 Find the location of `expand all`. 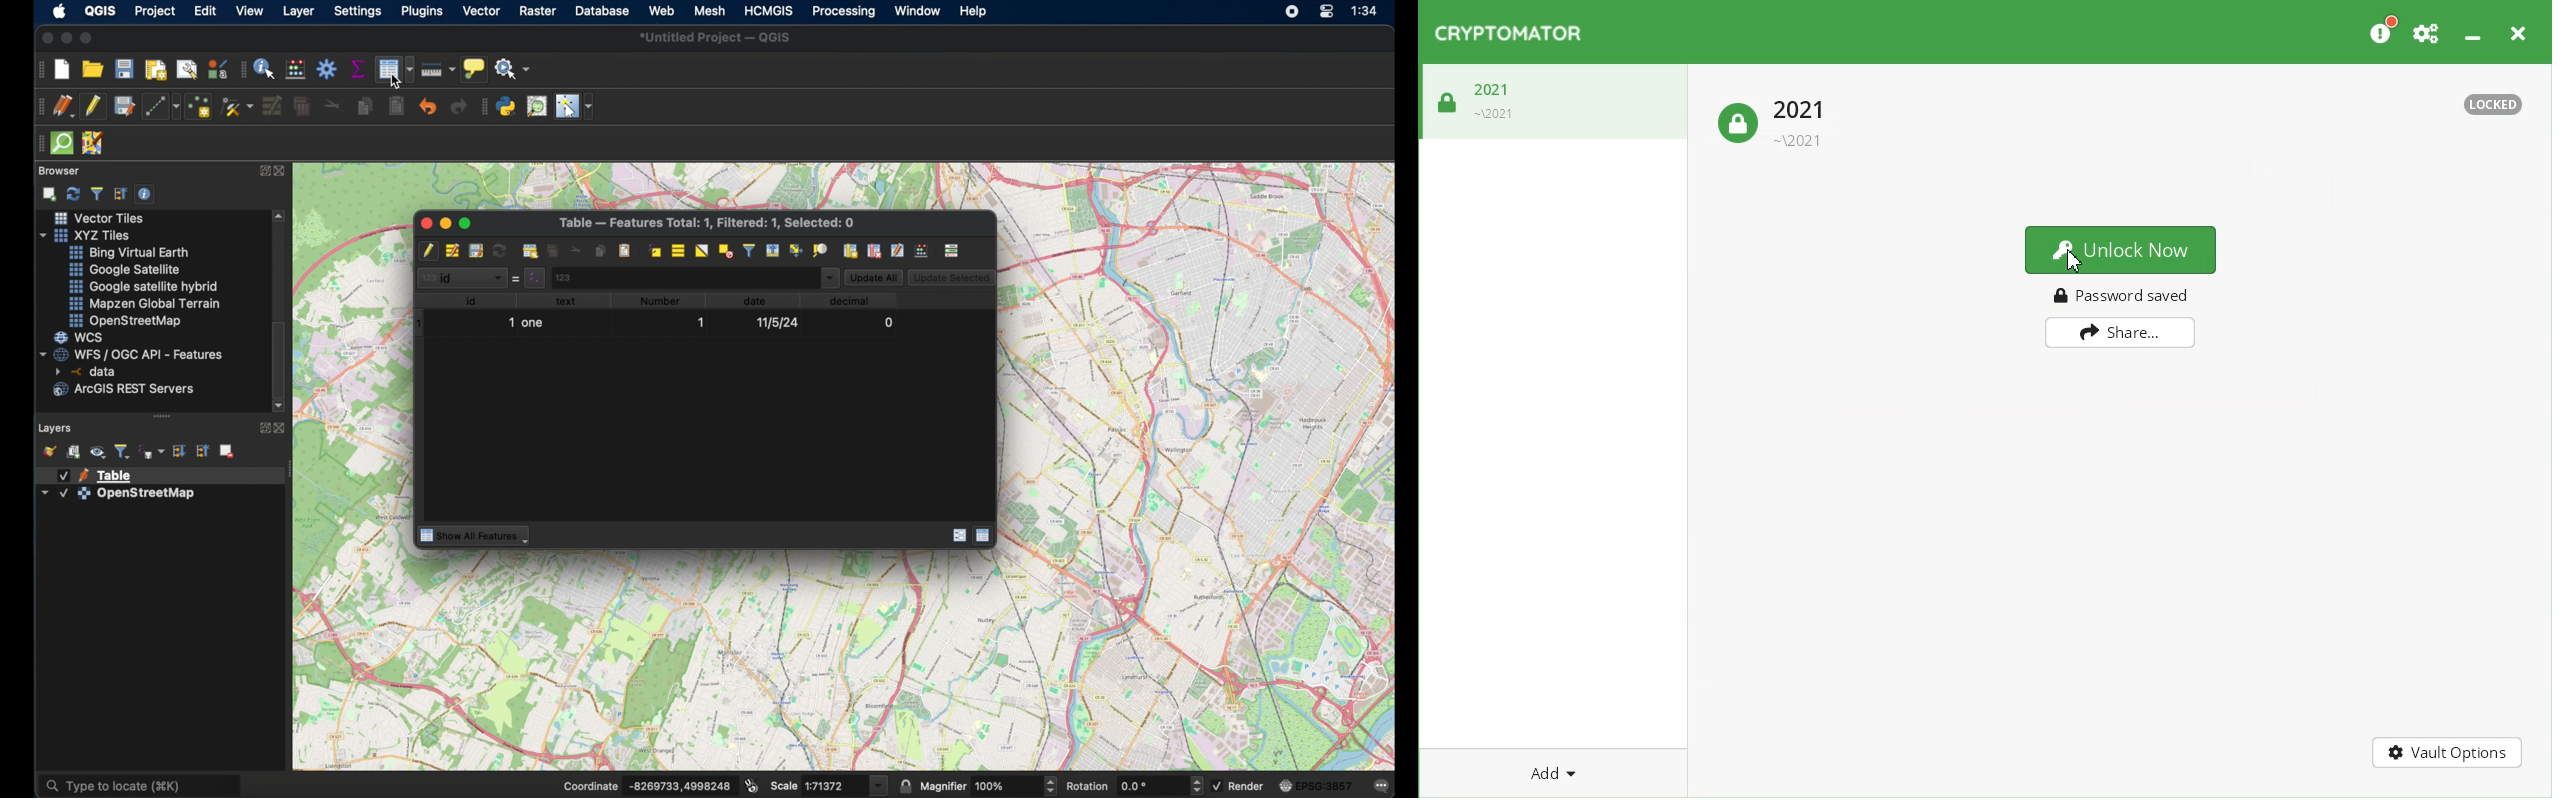

expand all is located at coordinates (179, 451).